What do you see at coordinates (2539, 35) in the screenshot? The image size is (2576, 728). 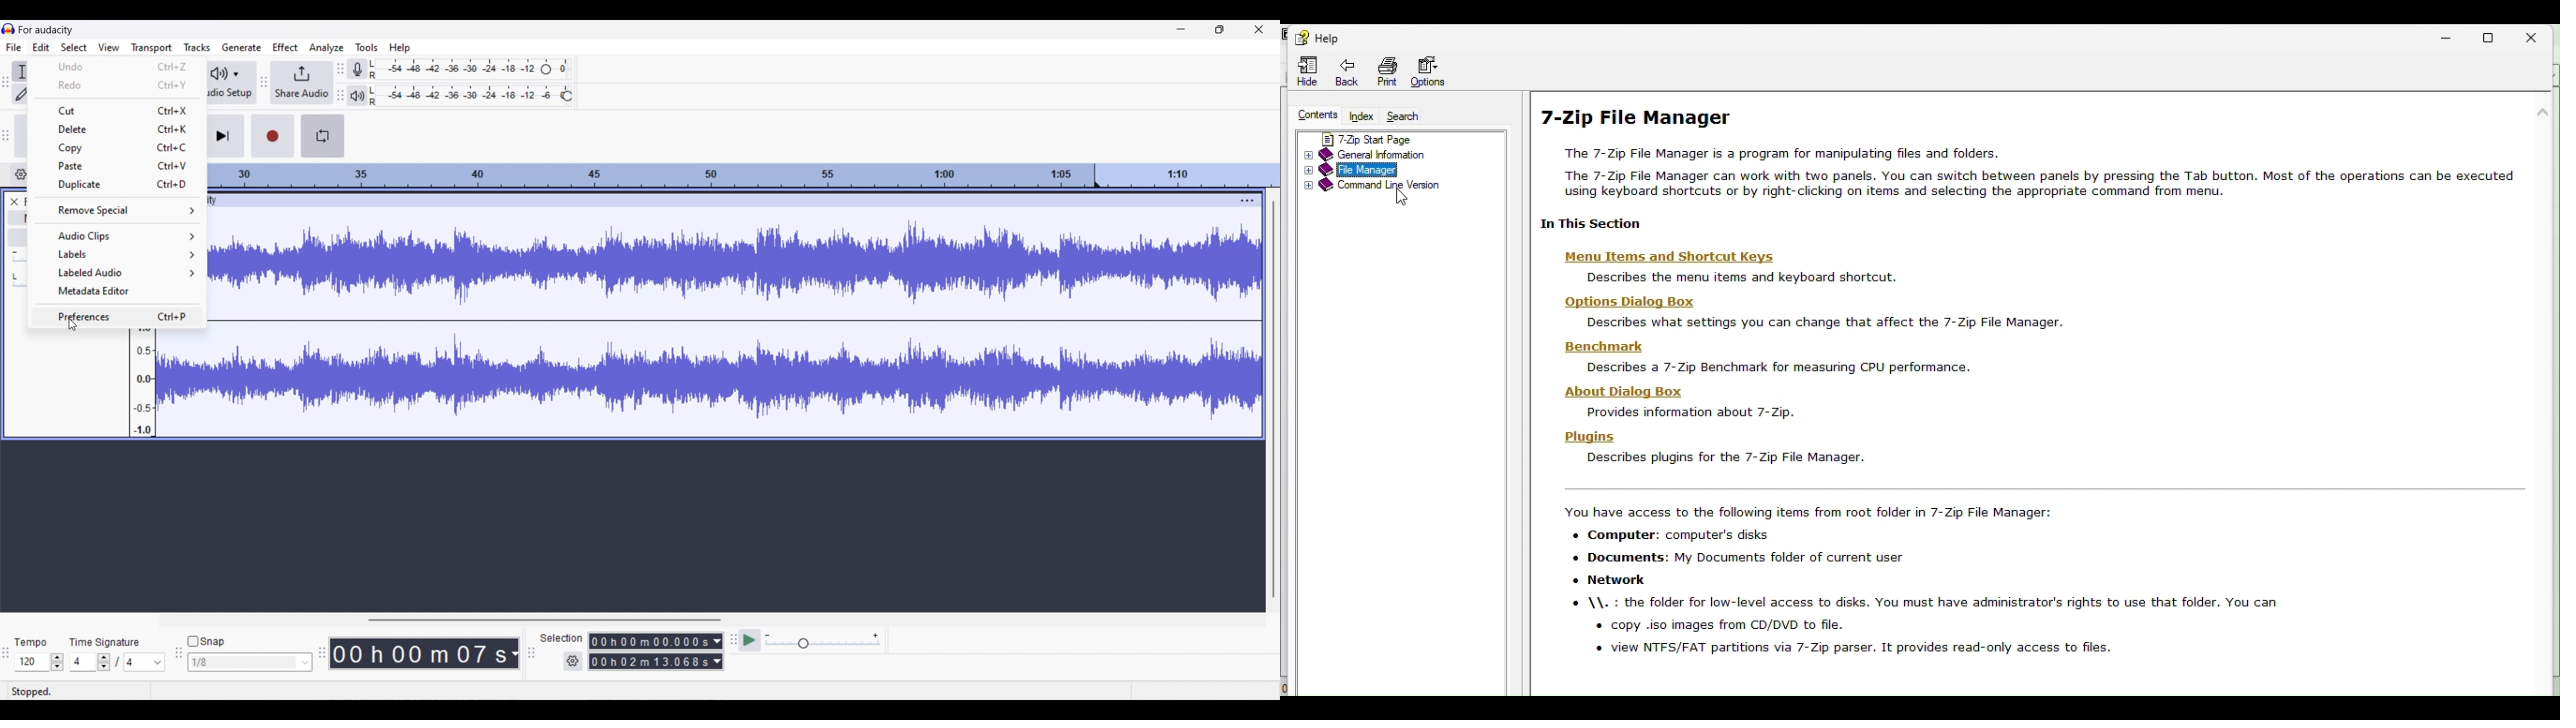 I see `Close ` at bounding box center [2539, 35].